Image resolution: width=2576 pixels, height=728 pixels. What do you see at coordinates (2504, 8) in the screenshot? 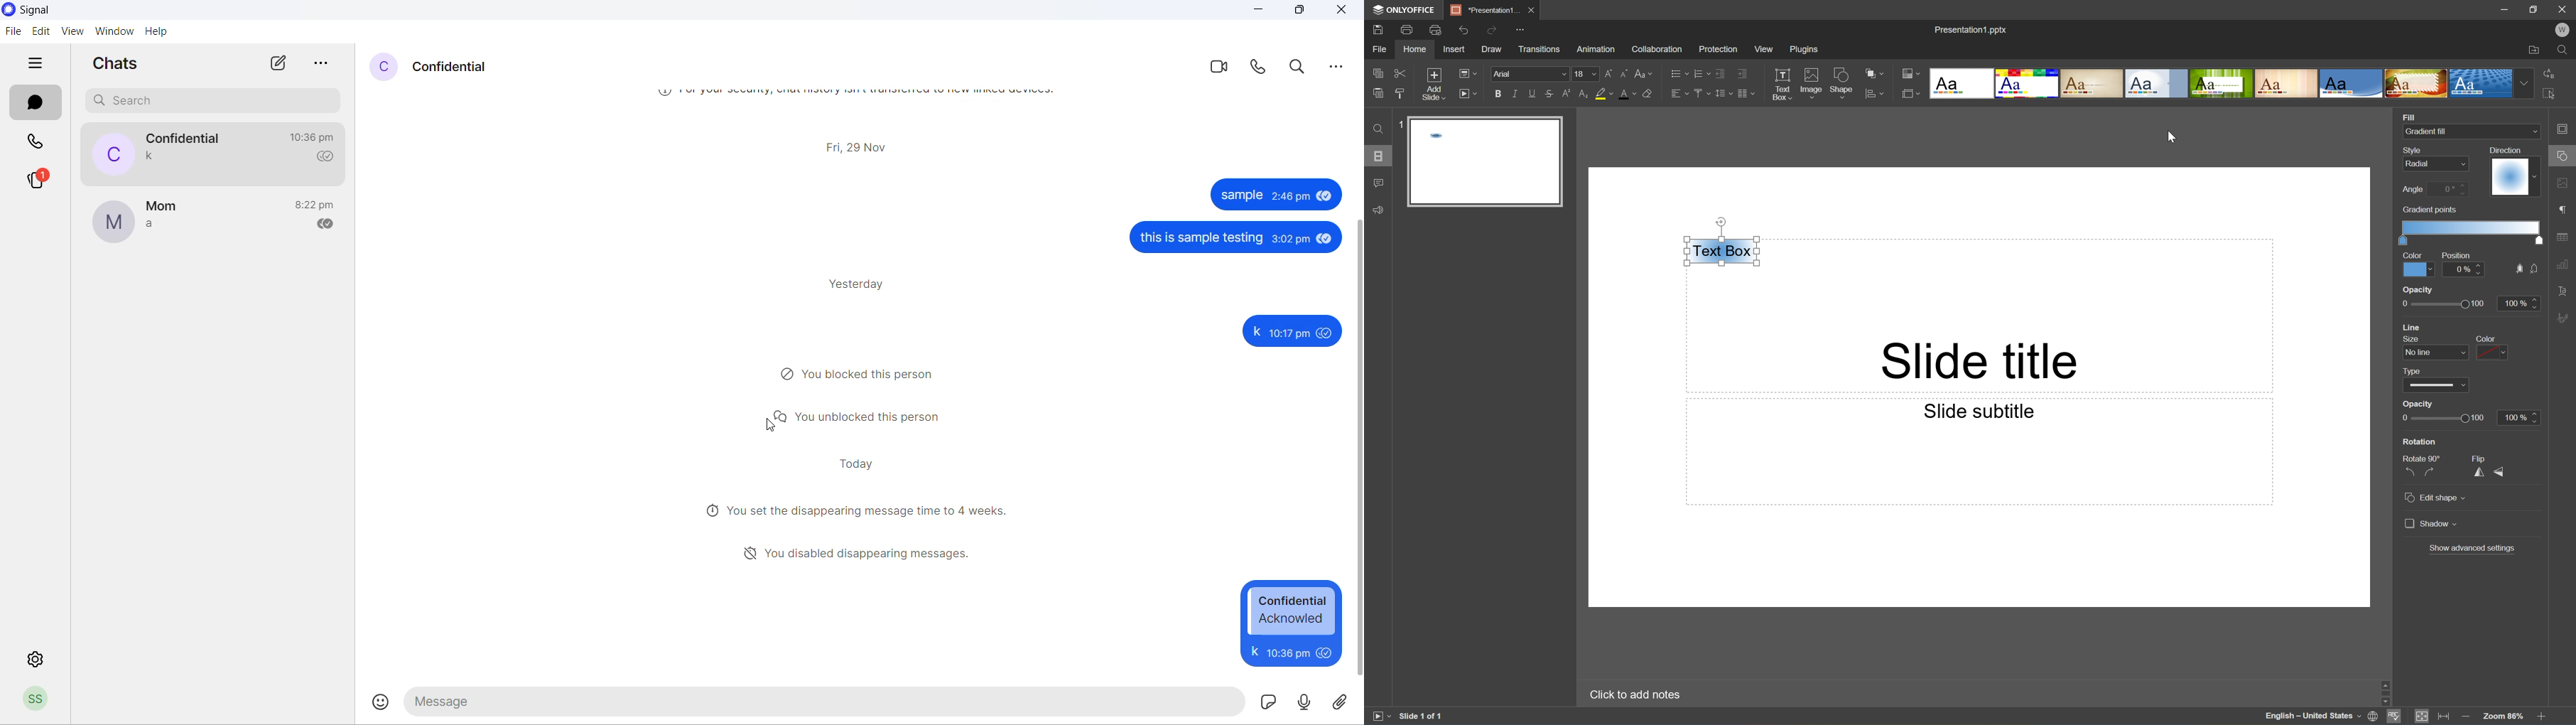
I see `Minimize` at bounding box center [2504, 8].